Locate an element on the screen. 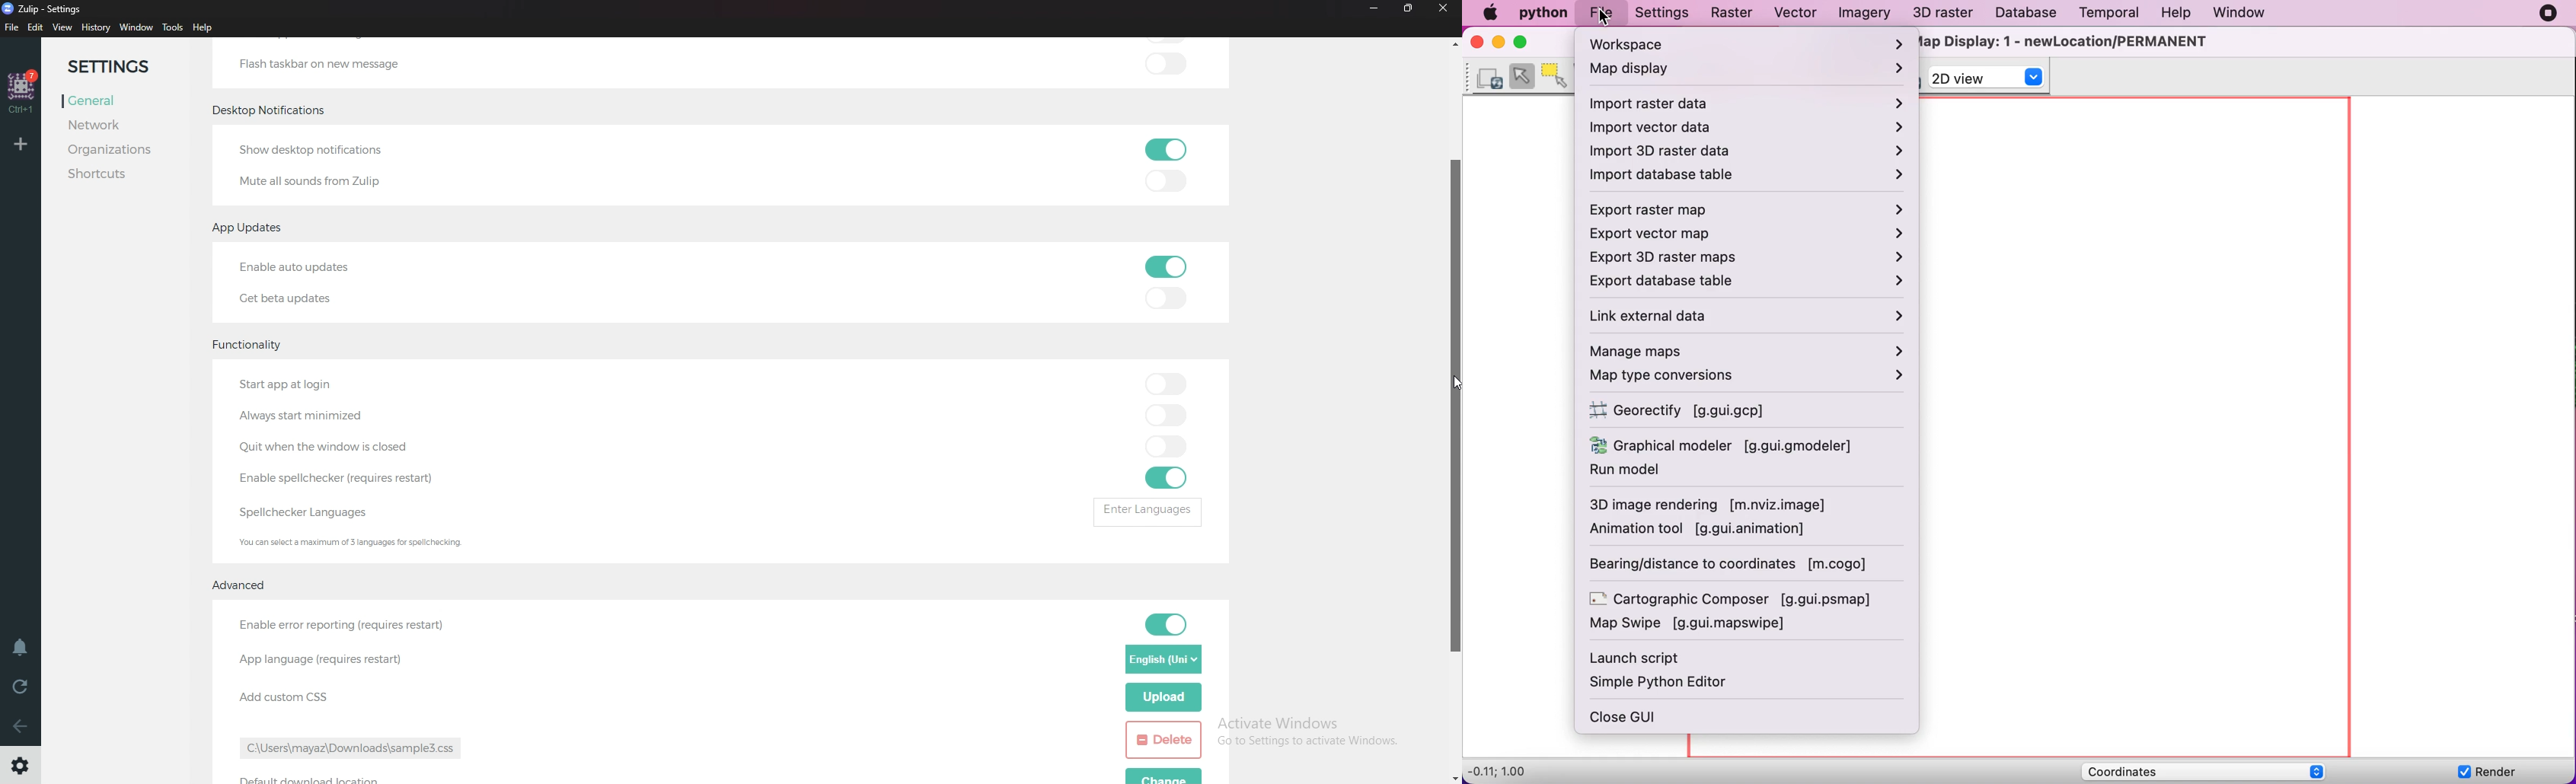  Always start minimized is located at coordinates (313, 415).